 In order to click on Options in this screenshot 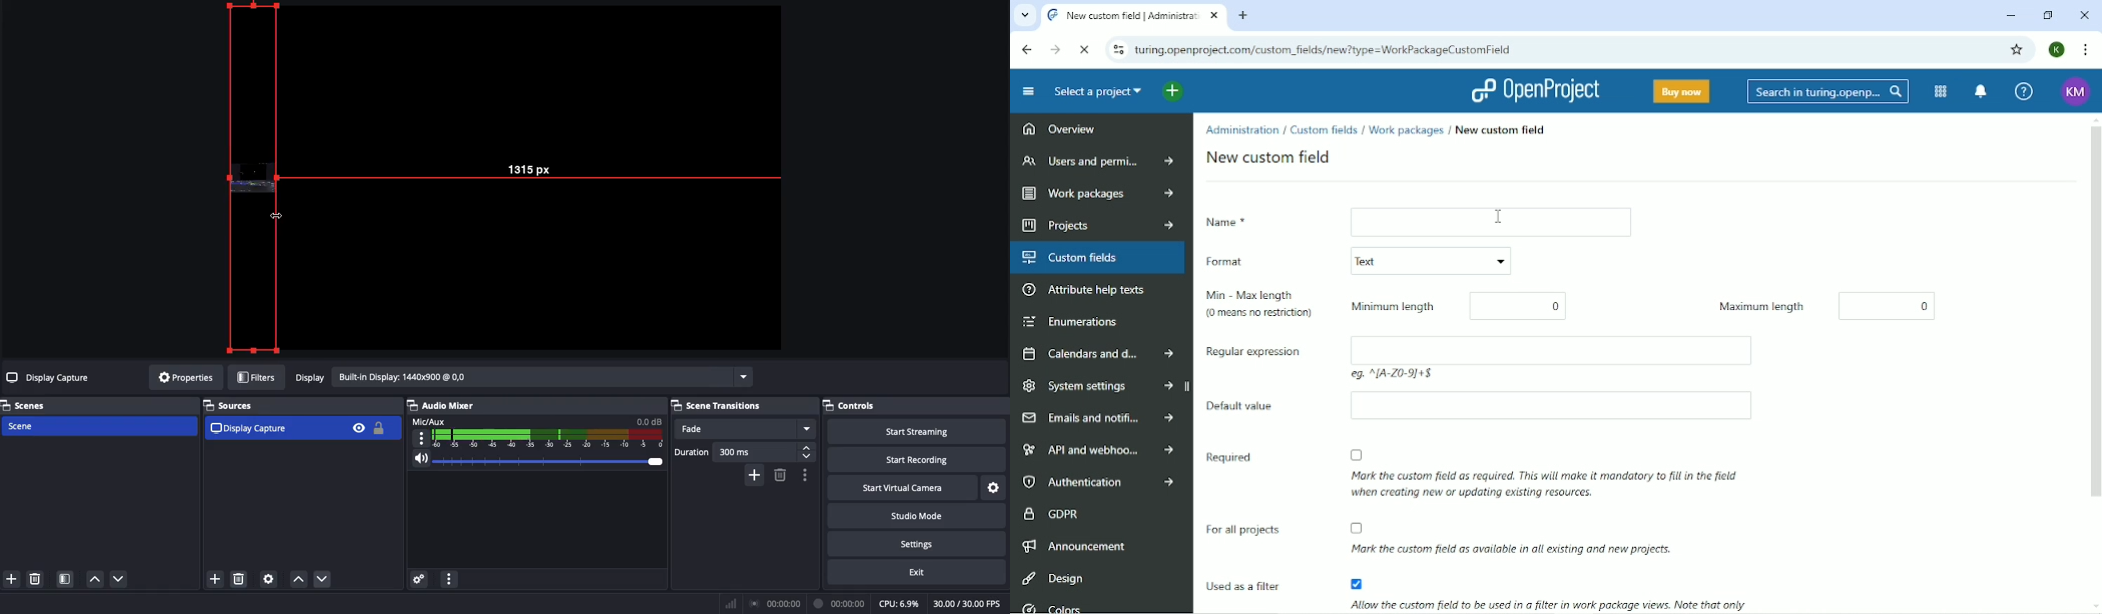, I will do `click(803, 475)`.